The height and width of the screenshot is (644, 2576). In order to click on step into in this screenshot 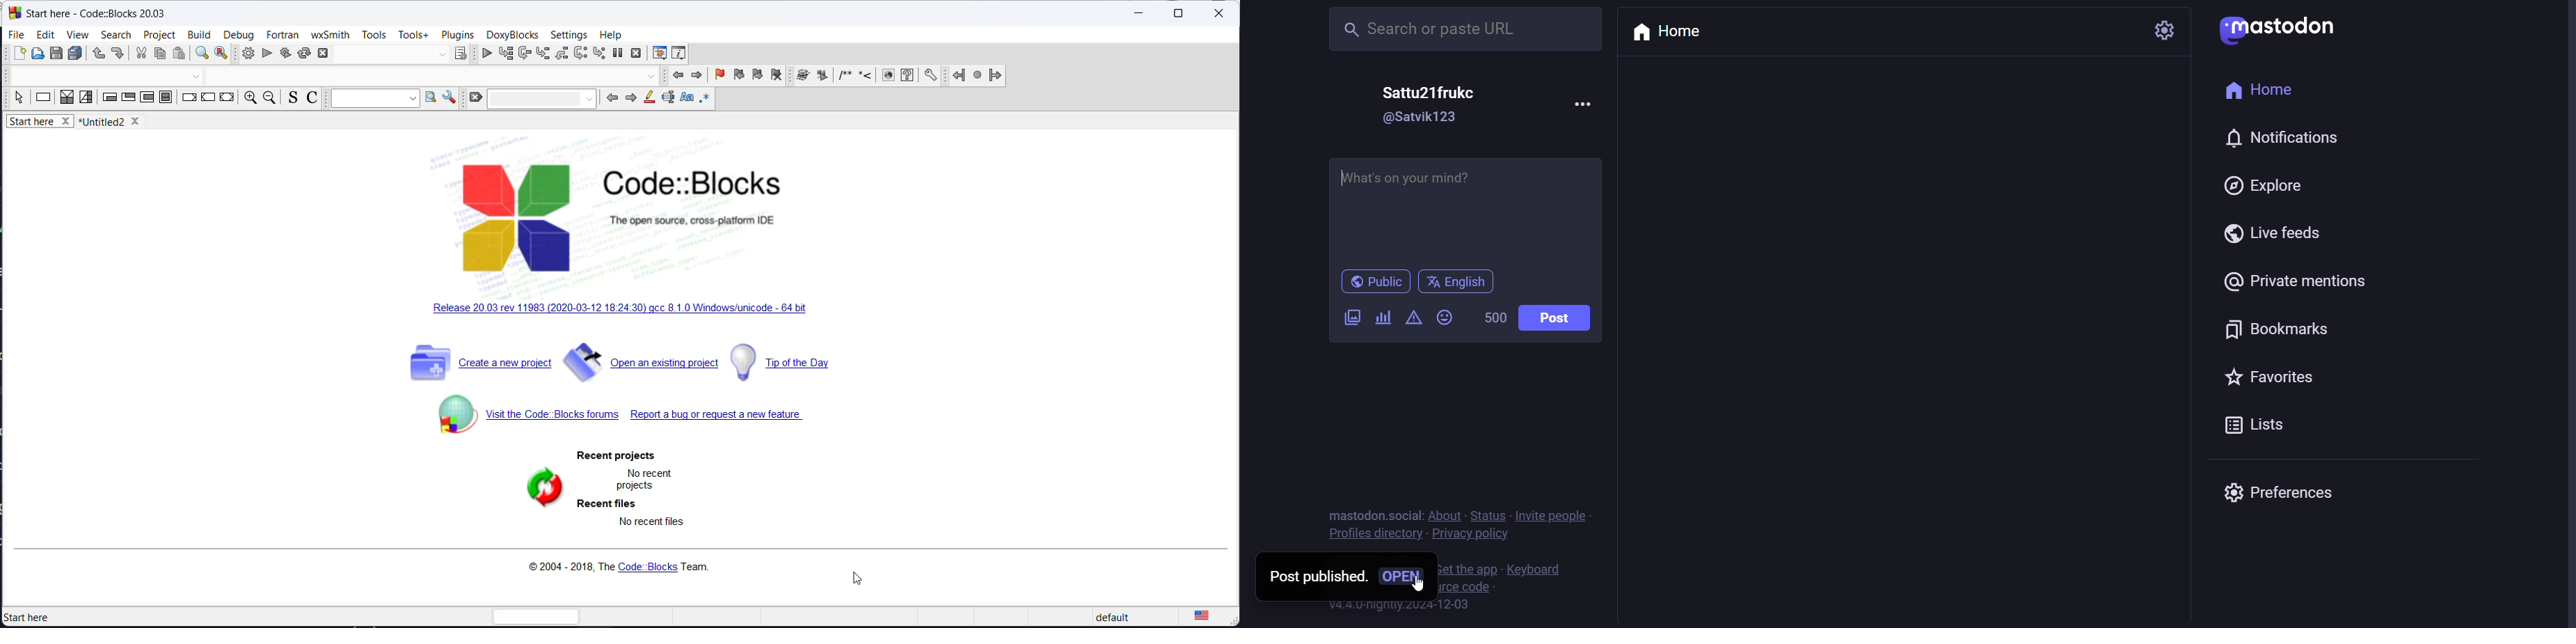, I will do `click(544, 54)`.